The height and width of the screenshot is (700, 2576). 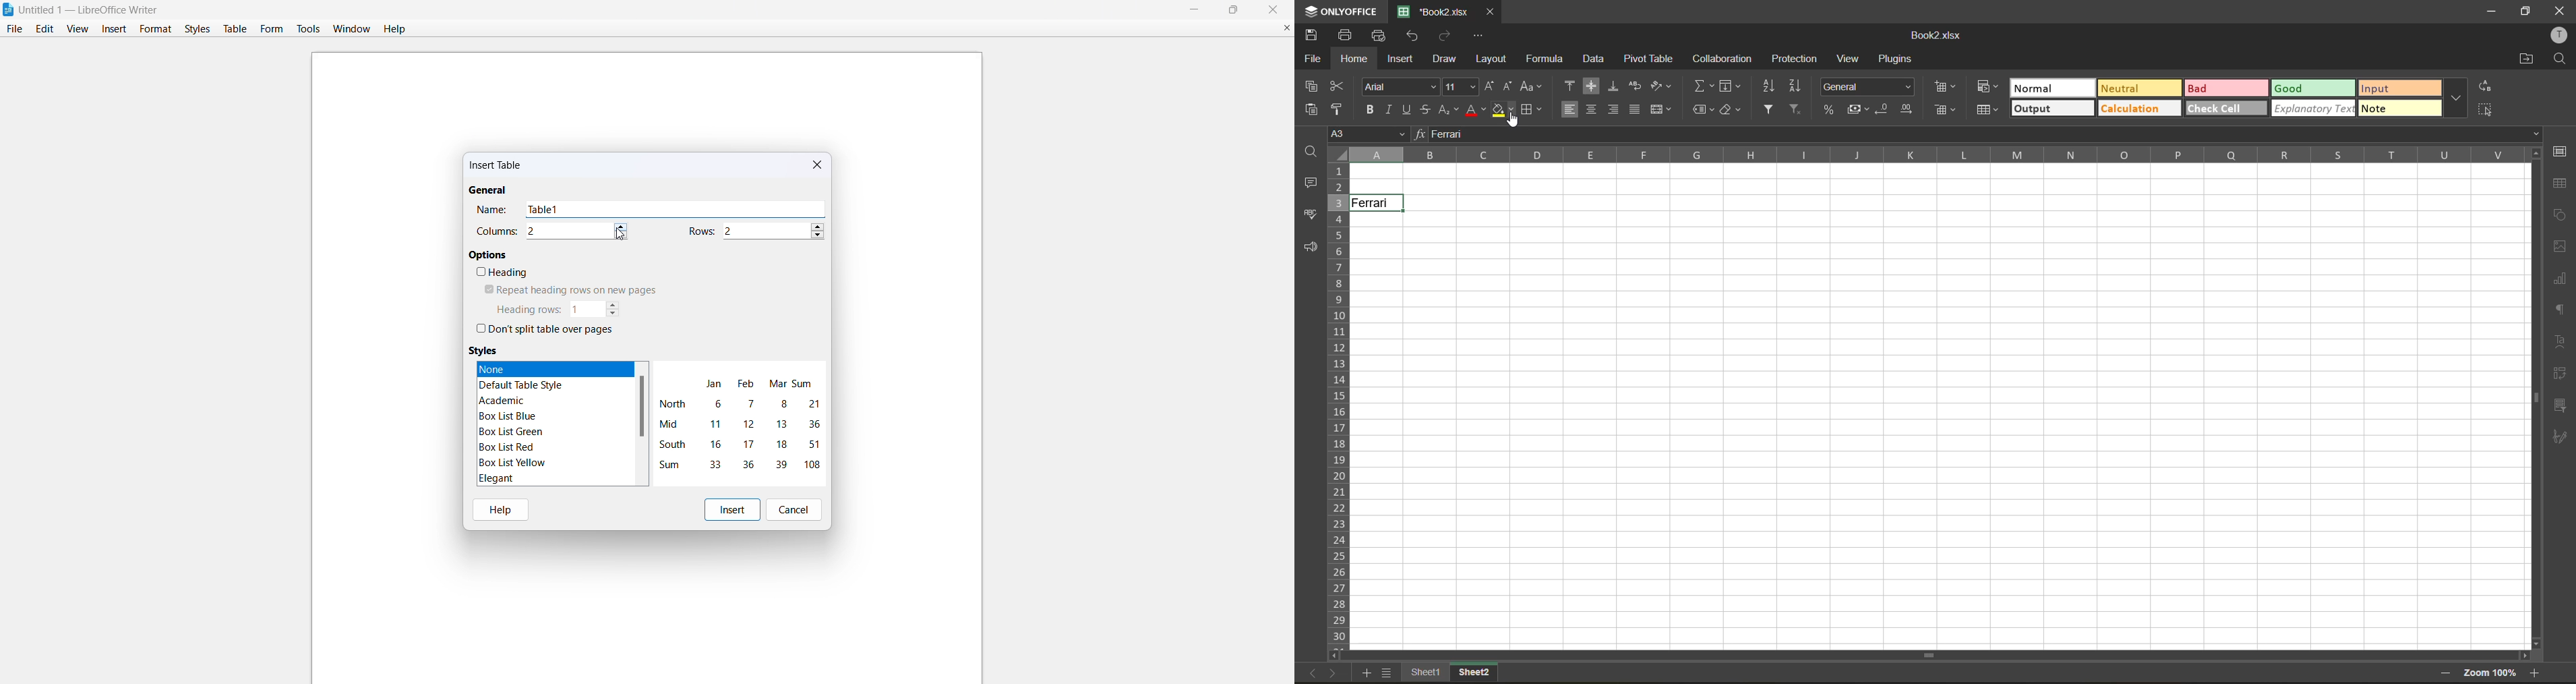 I want to click on collaboration, so click(x=1724, y=59).